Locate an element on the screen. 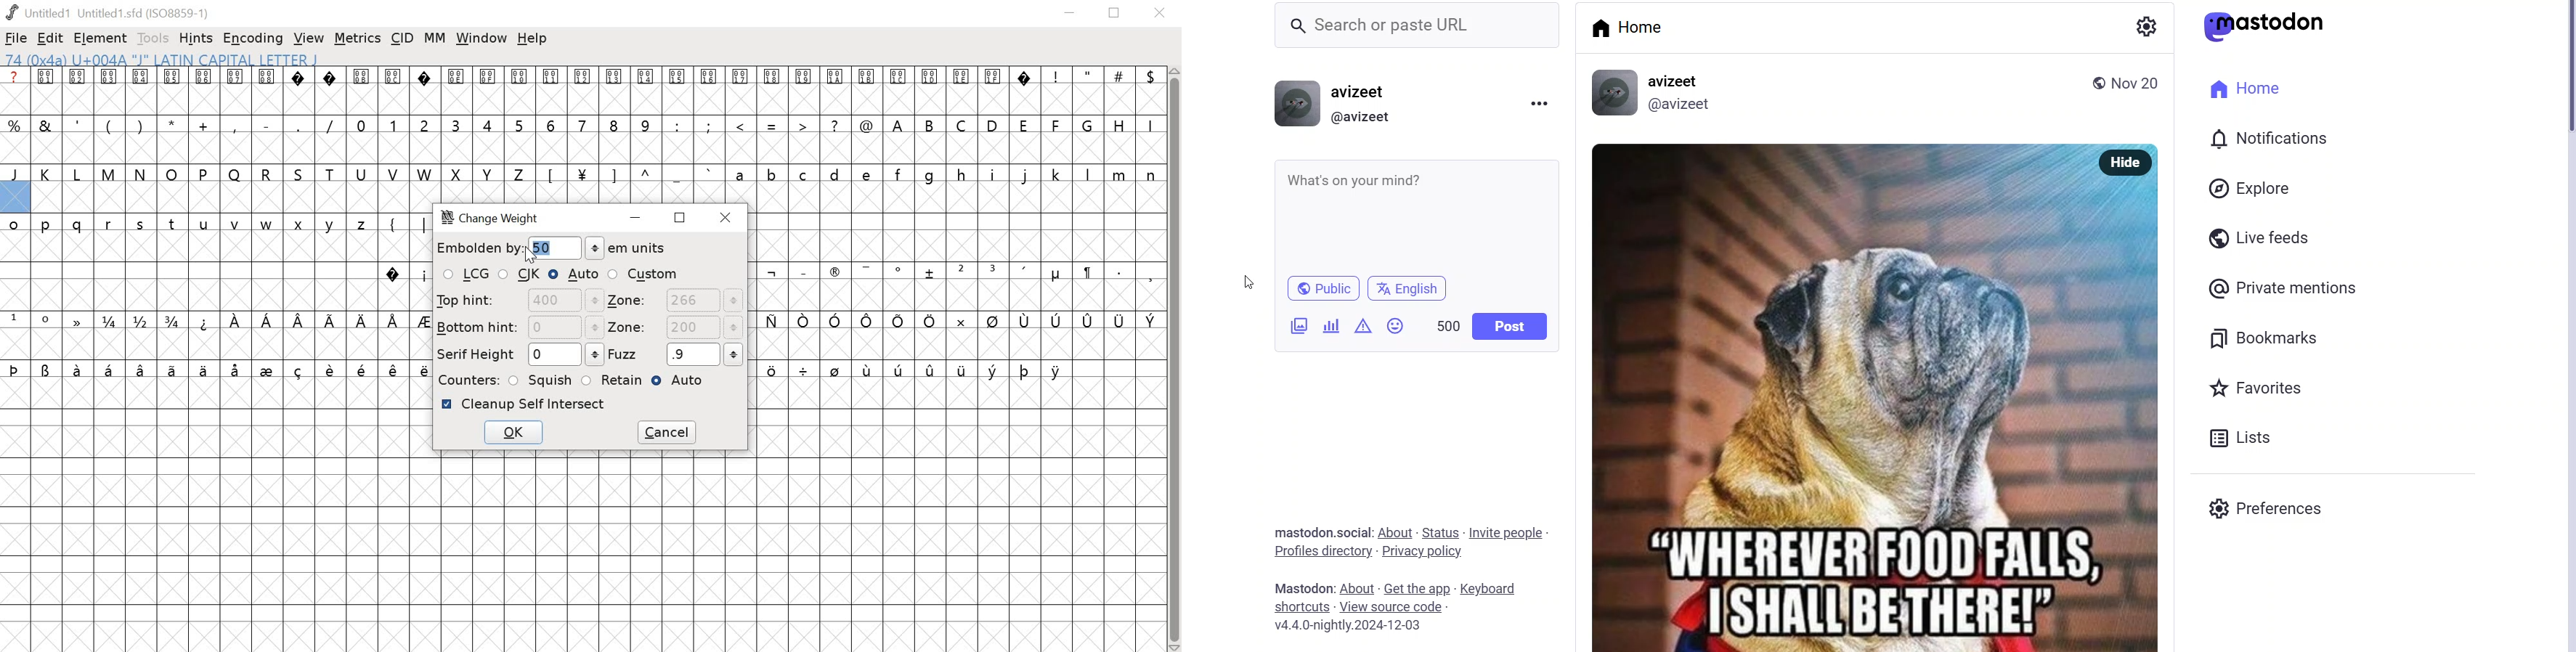 This screenshot has width=2576, height=672. status is located at coordinates (1439, 532).